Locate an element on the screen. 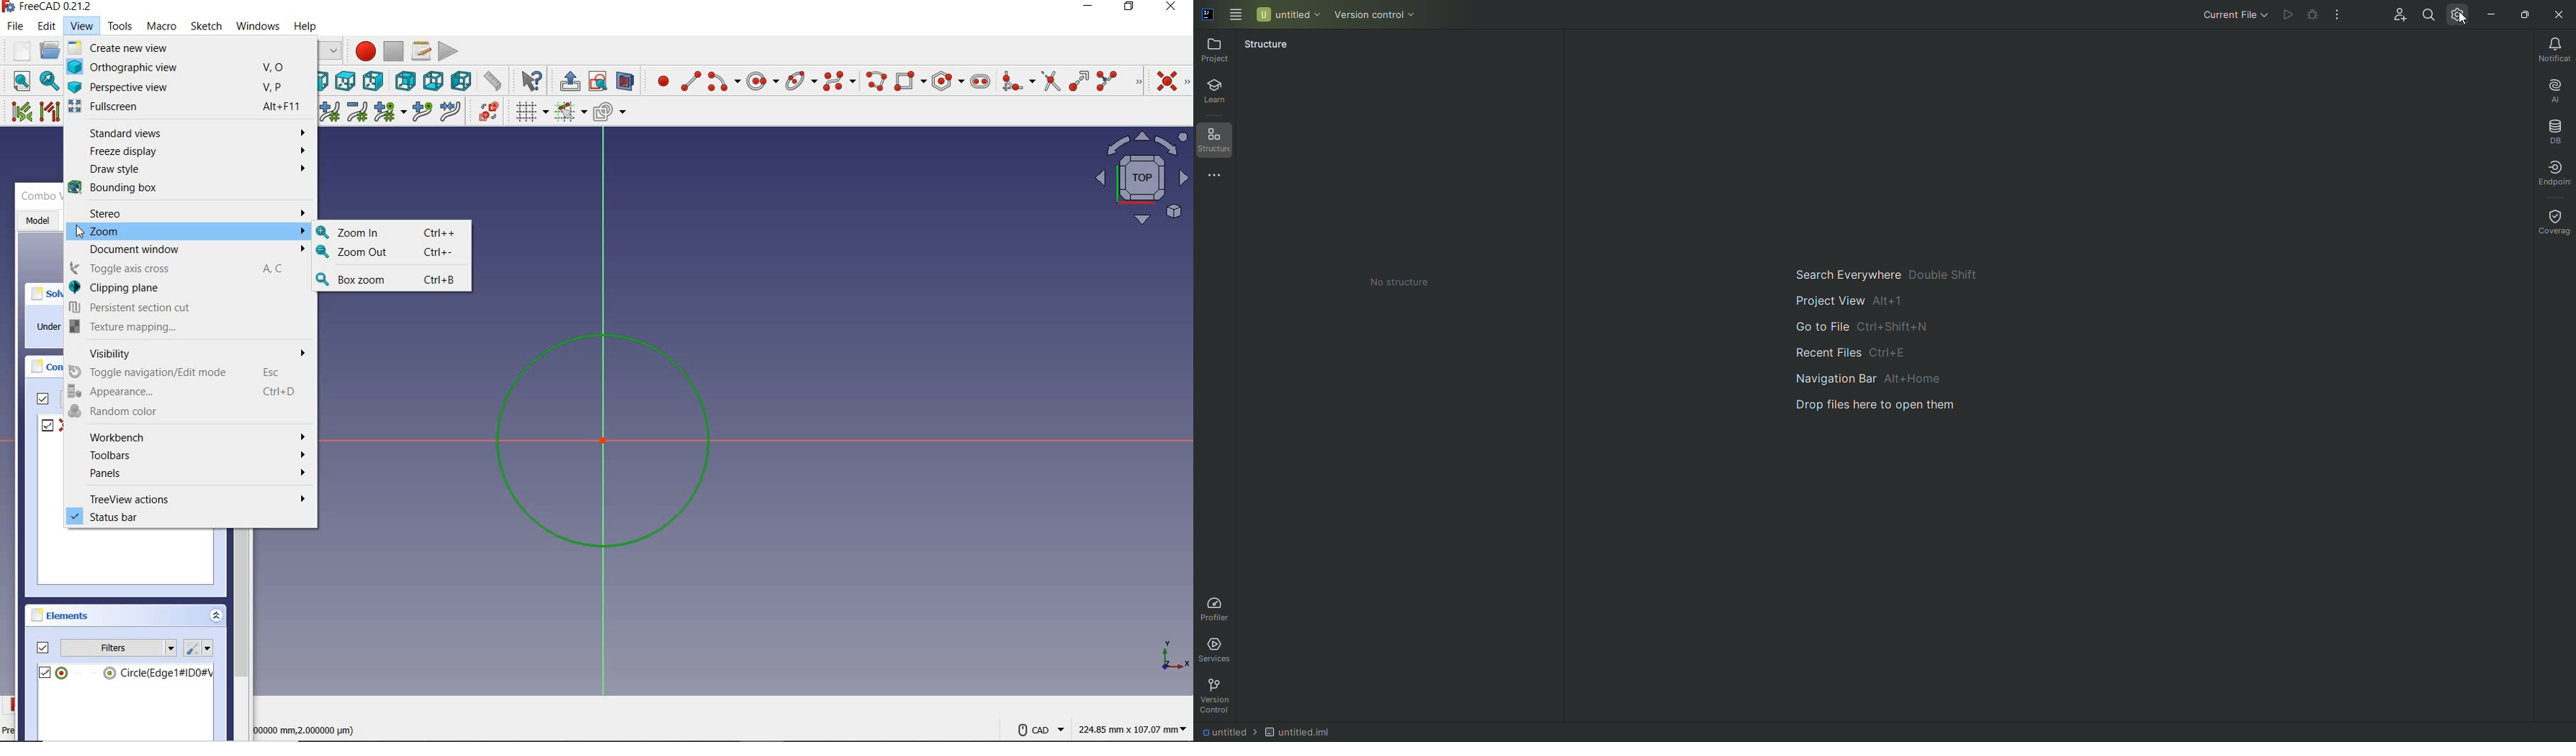  modify knot multiplicity is located at coordinates (389, 112).